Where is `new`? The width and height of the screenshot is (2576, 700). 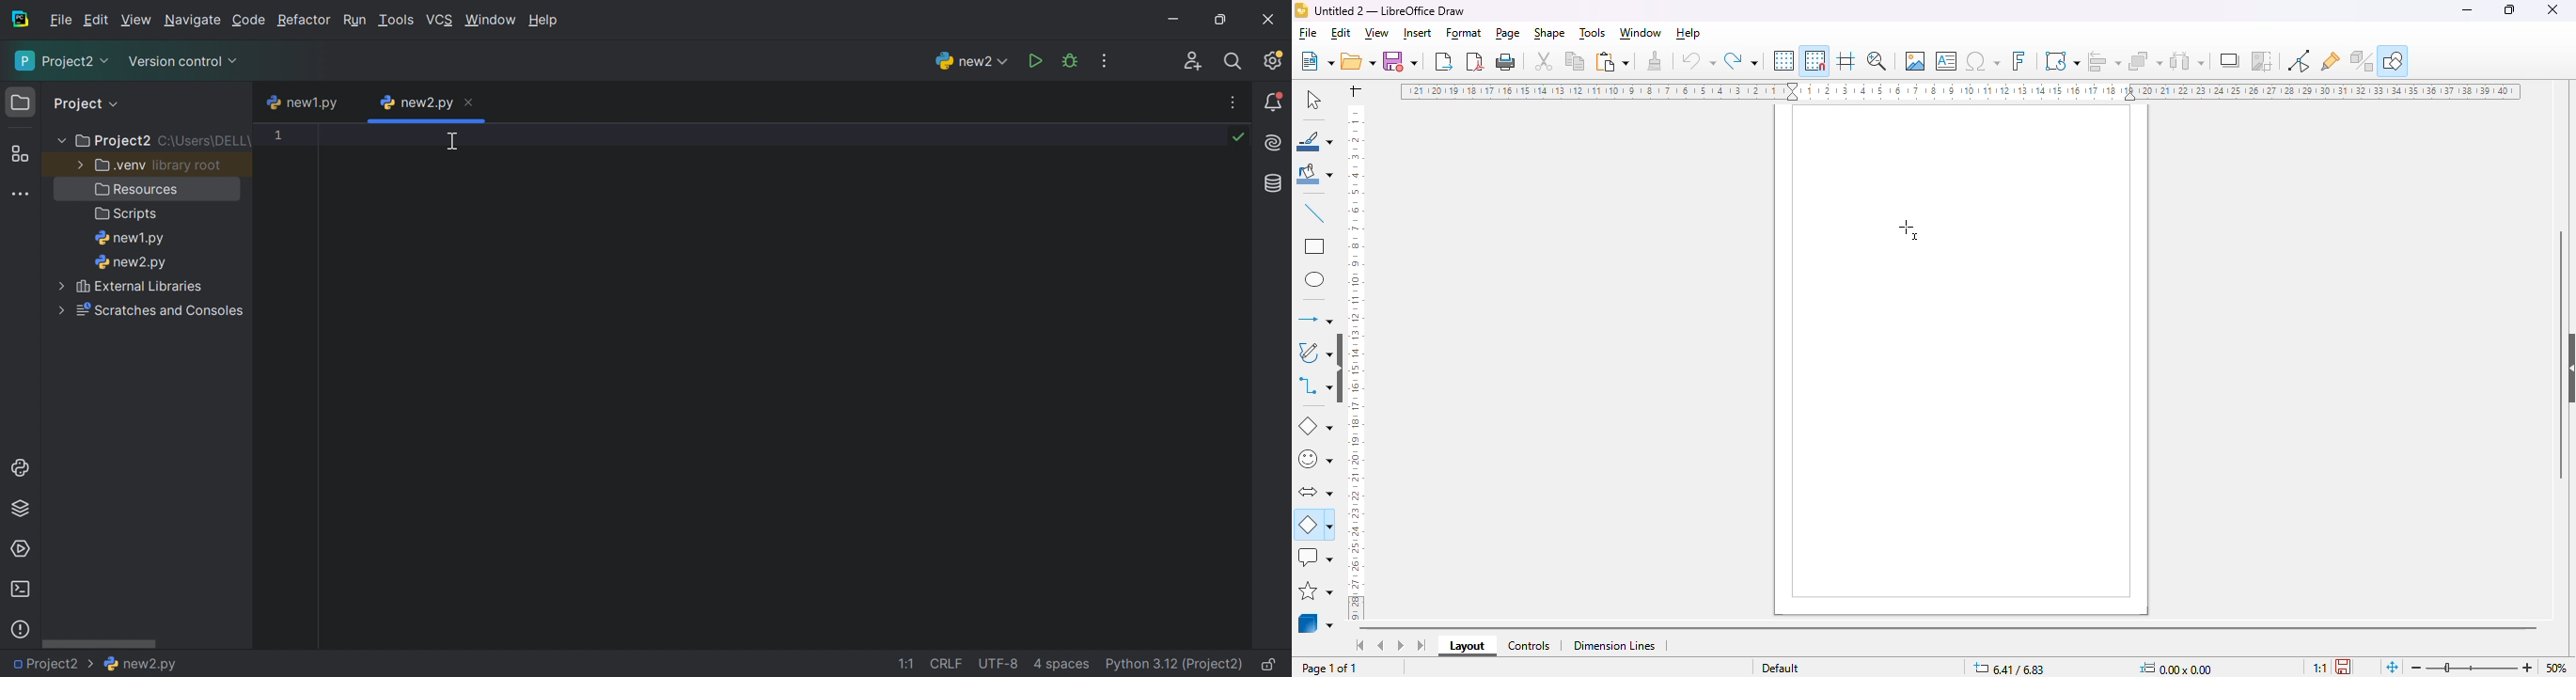
new is located at coordinates (1316, 62).